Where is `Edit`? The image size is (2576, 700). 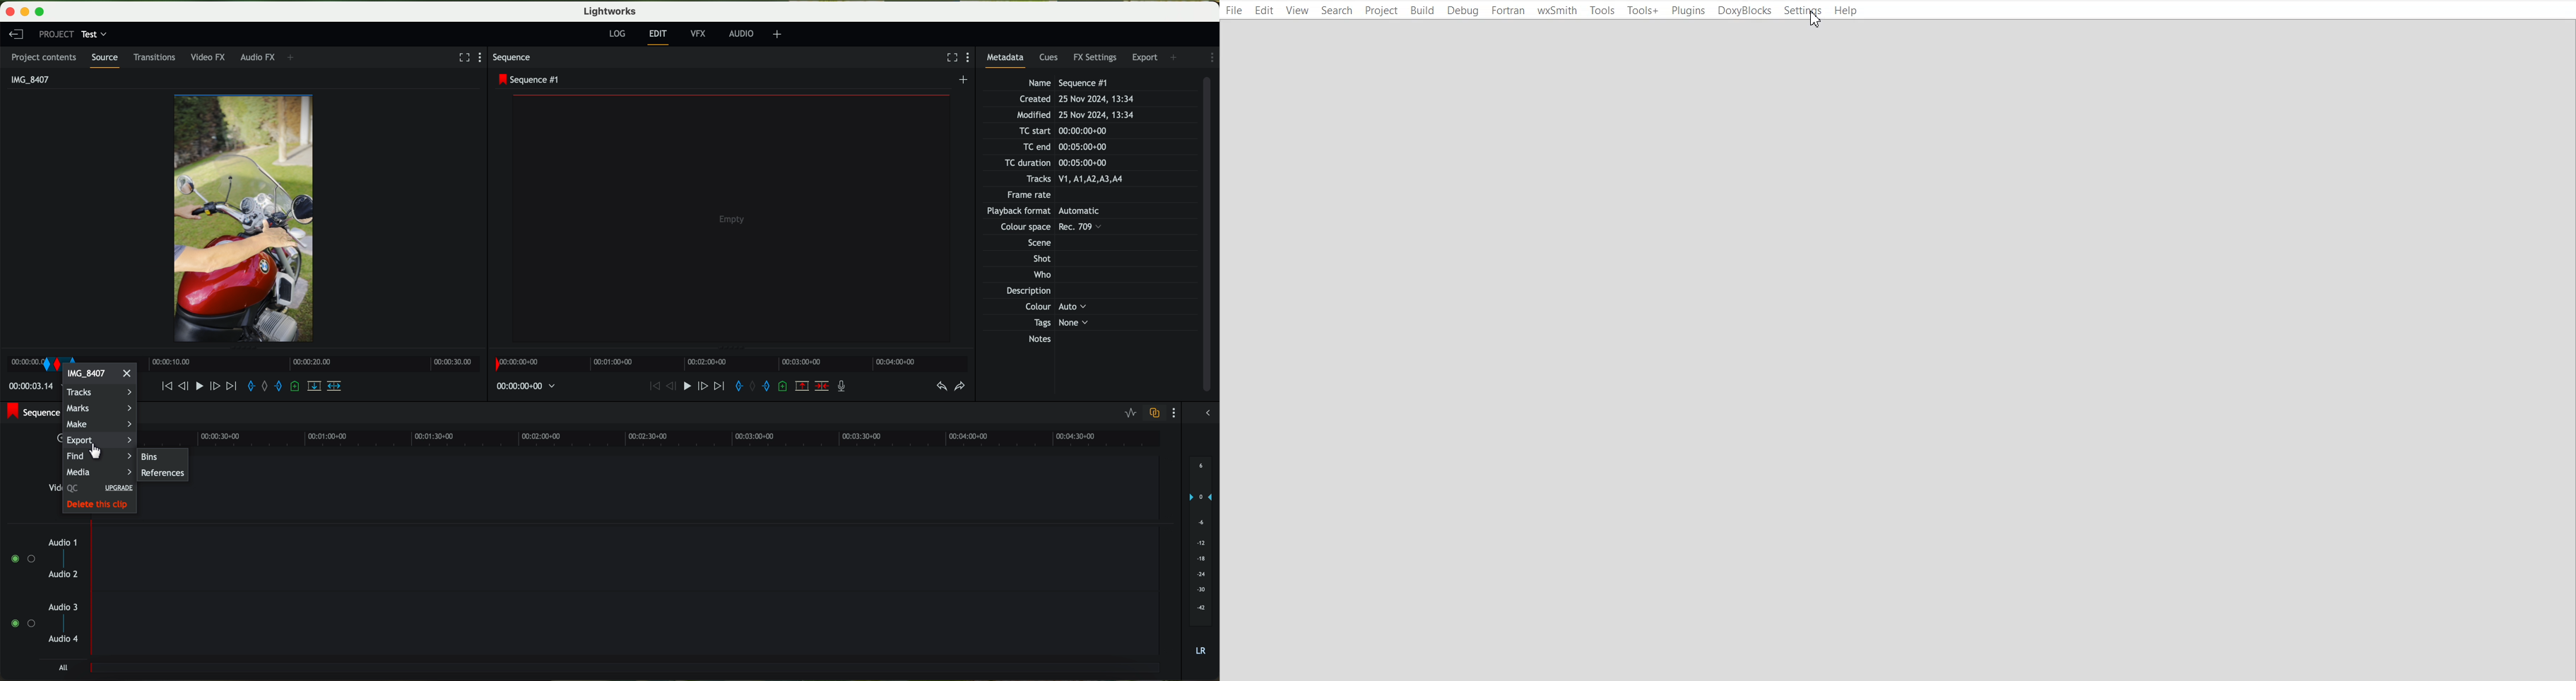
Edit is located at coordinates (1264, 11).